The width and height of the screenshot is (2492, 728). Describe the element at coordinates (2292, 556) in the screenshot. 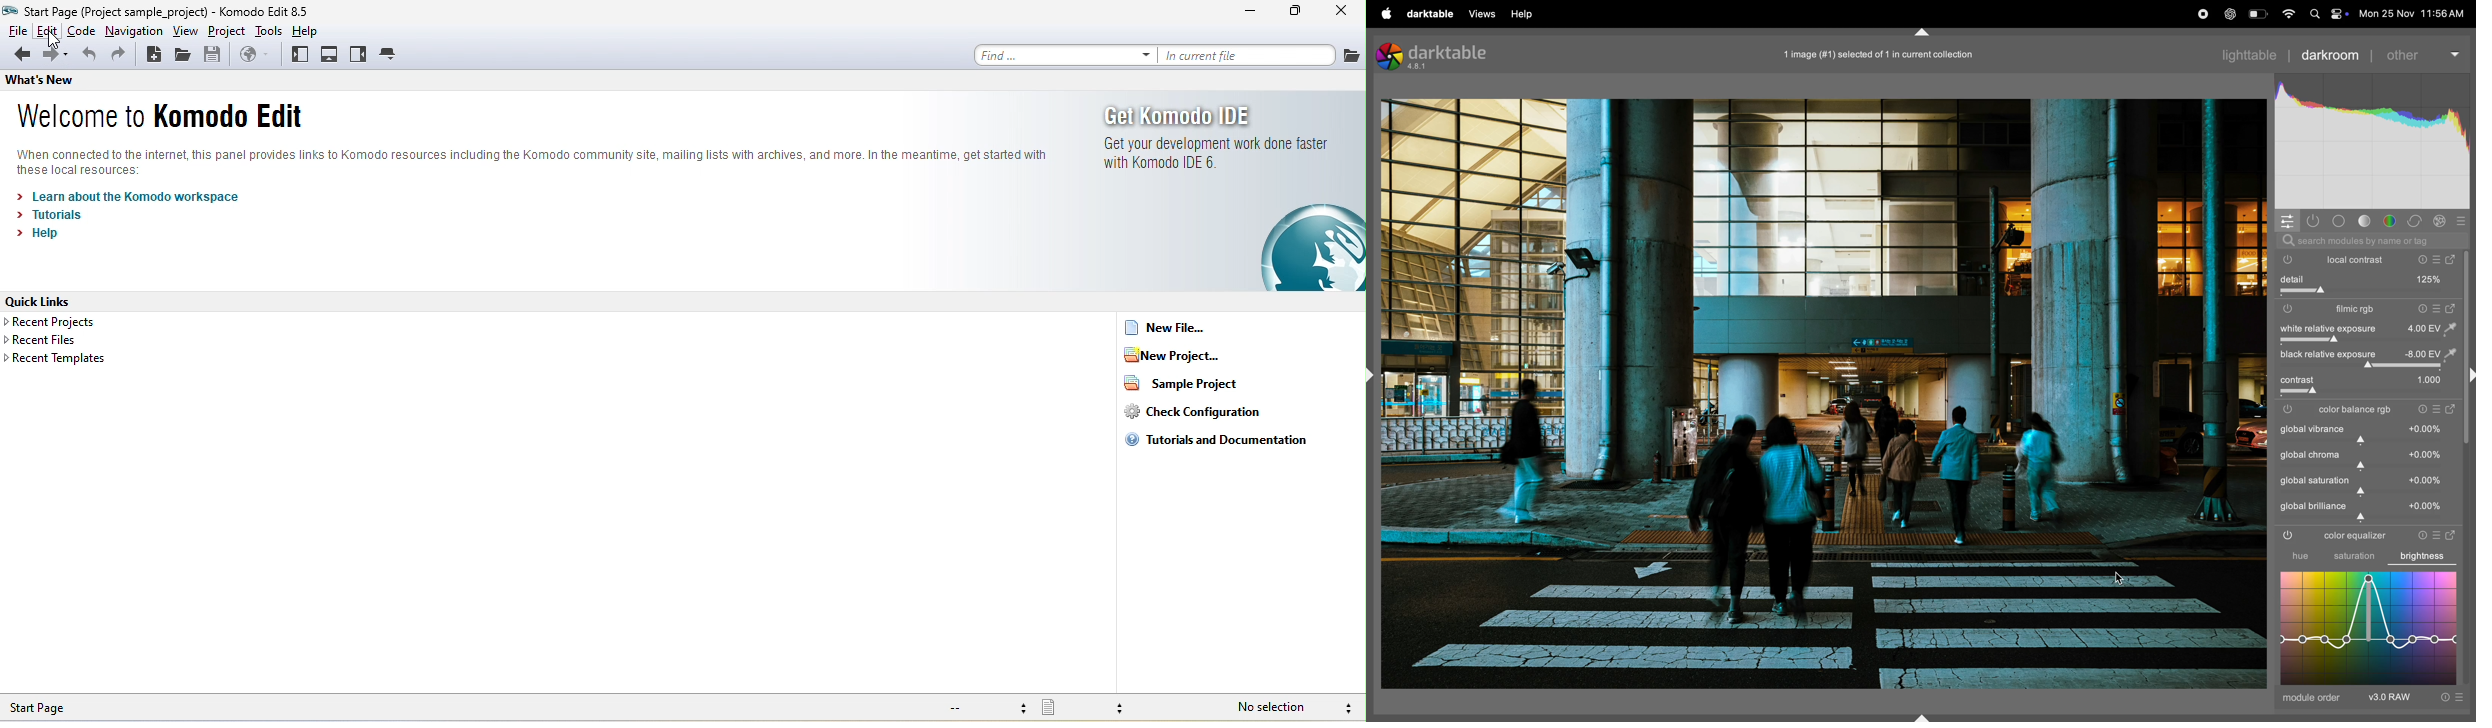

I see `hue` at that location.